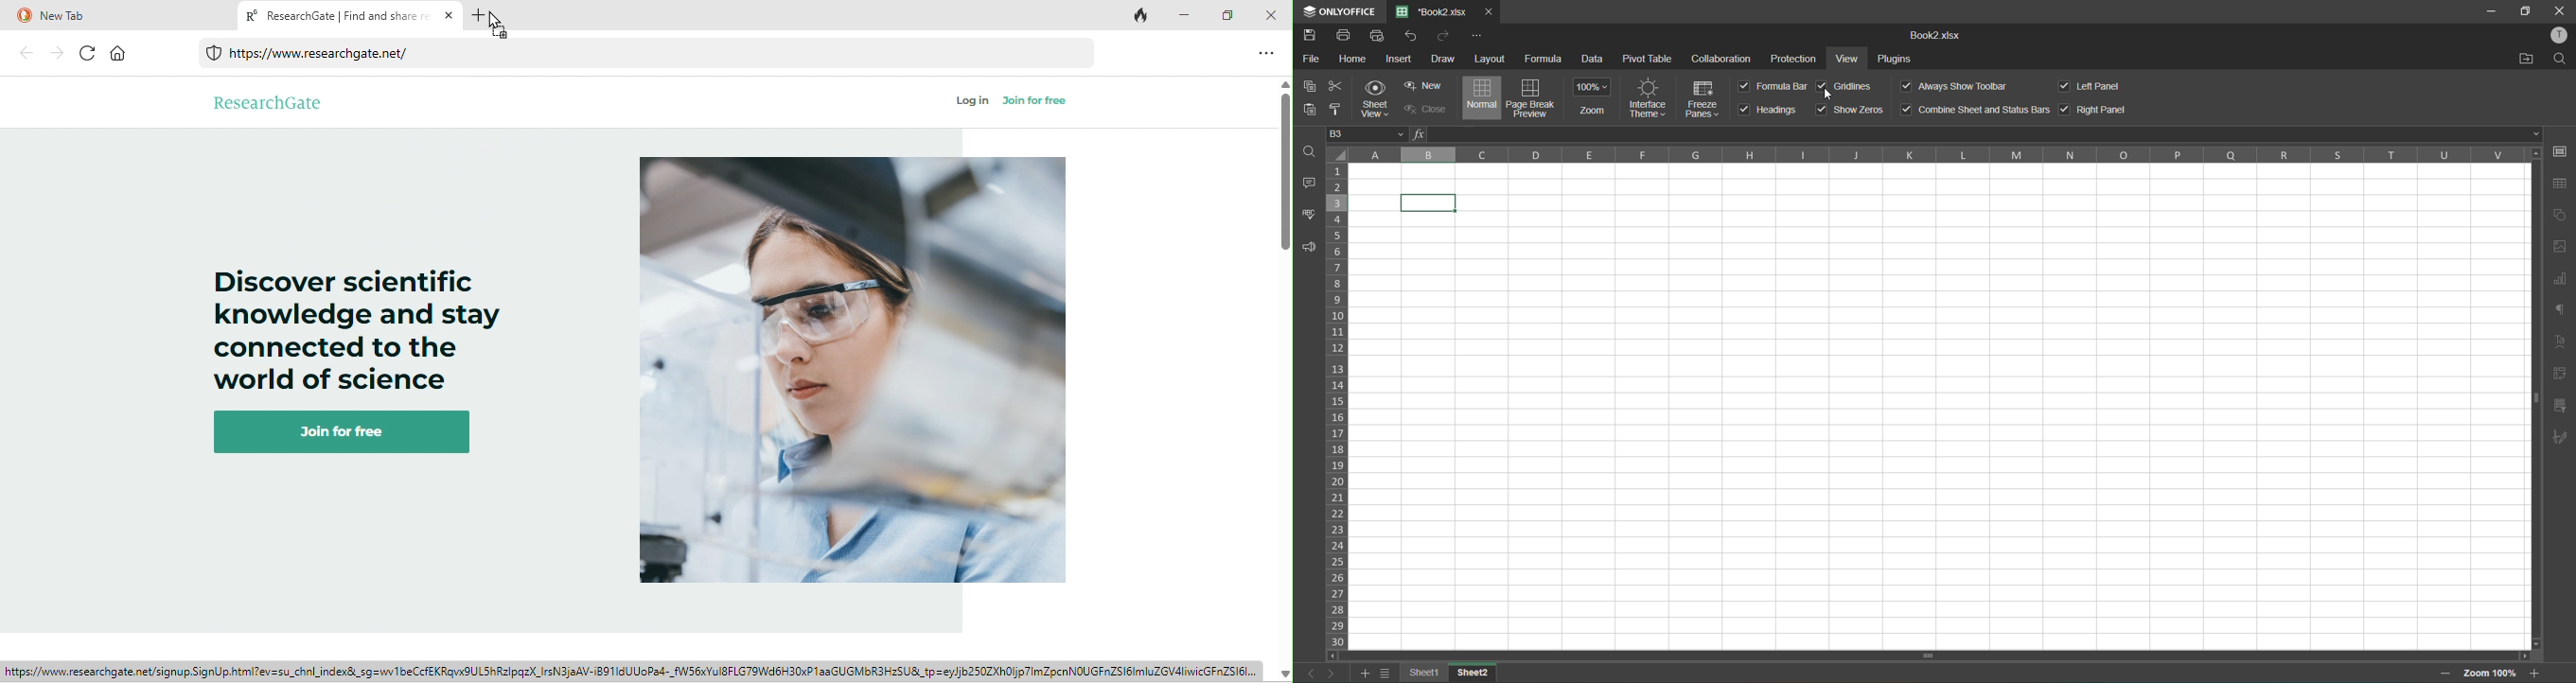  I want to click on shapes, so click(2560, 215).